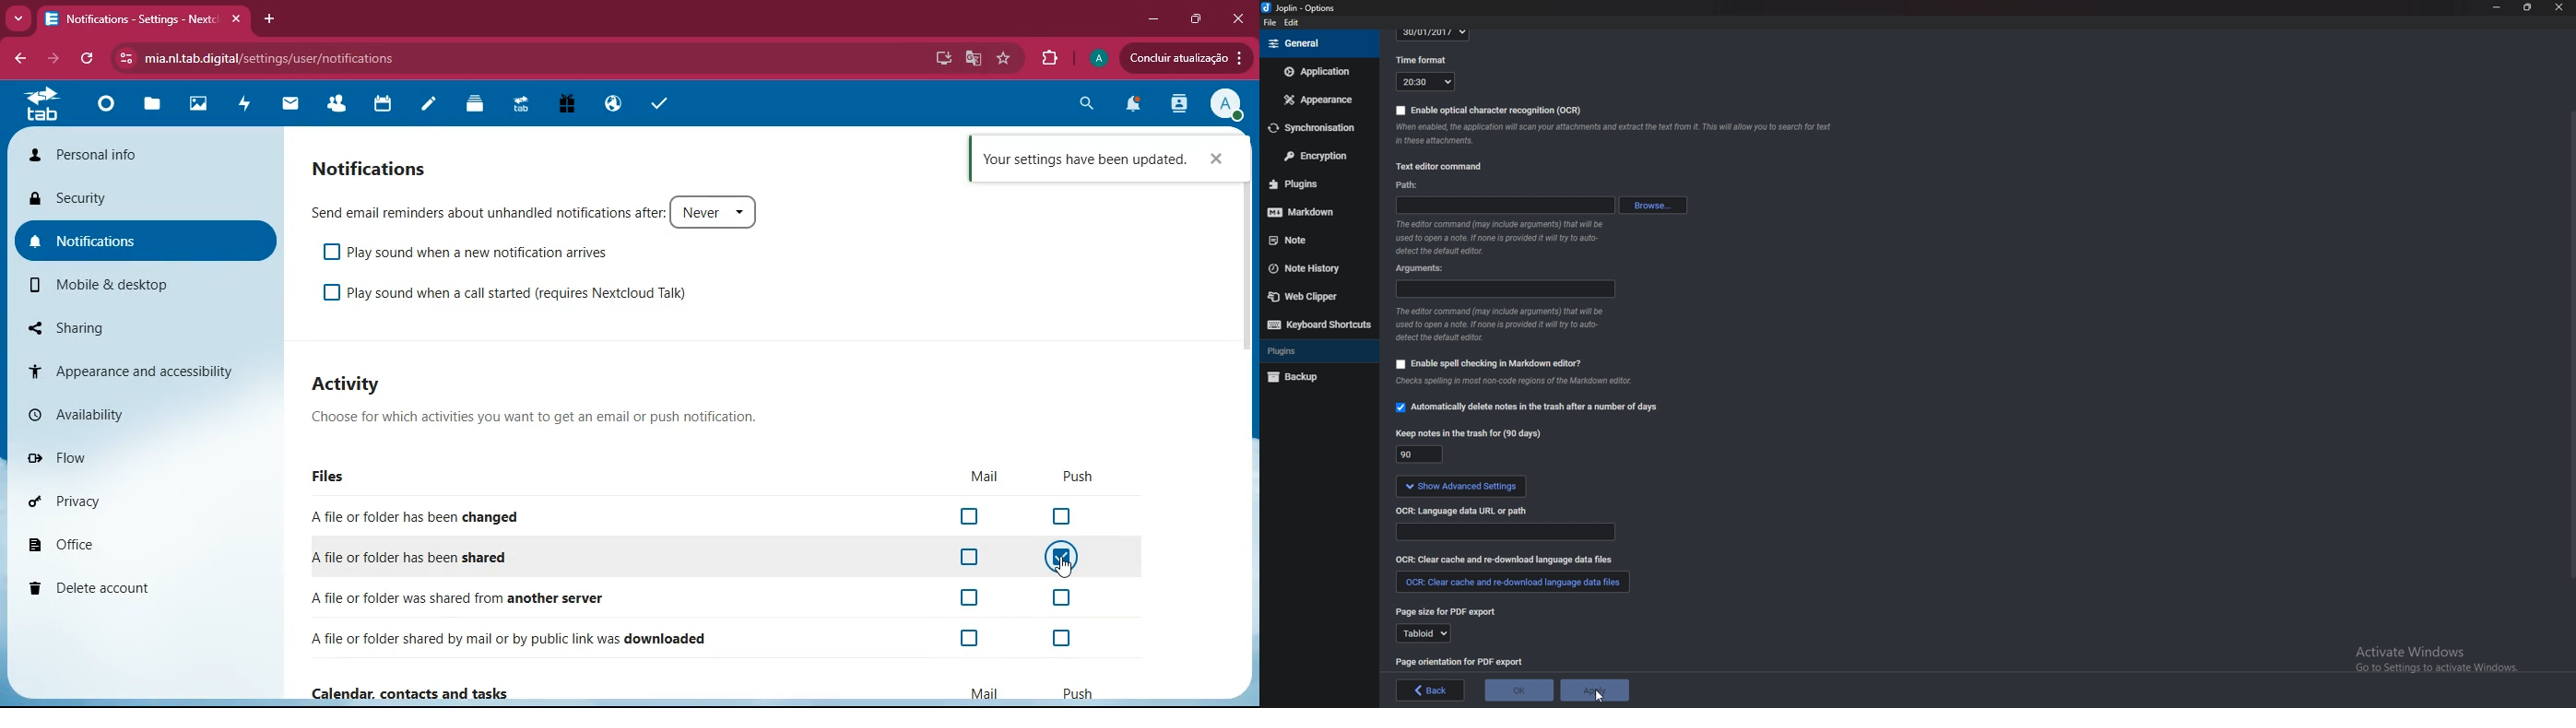  I want to click on Minimize, so click(2498, 7).